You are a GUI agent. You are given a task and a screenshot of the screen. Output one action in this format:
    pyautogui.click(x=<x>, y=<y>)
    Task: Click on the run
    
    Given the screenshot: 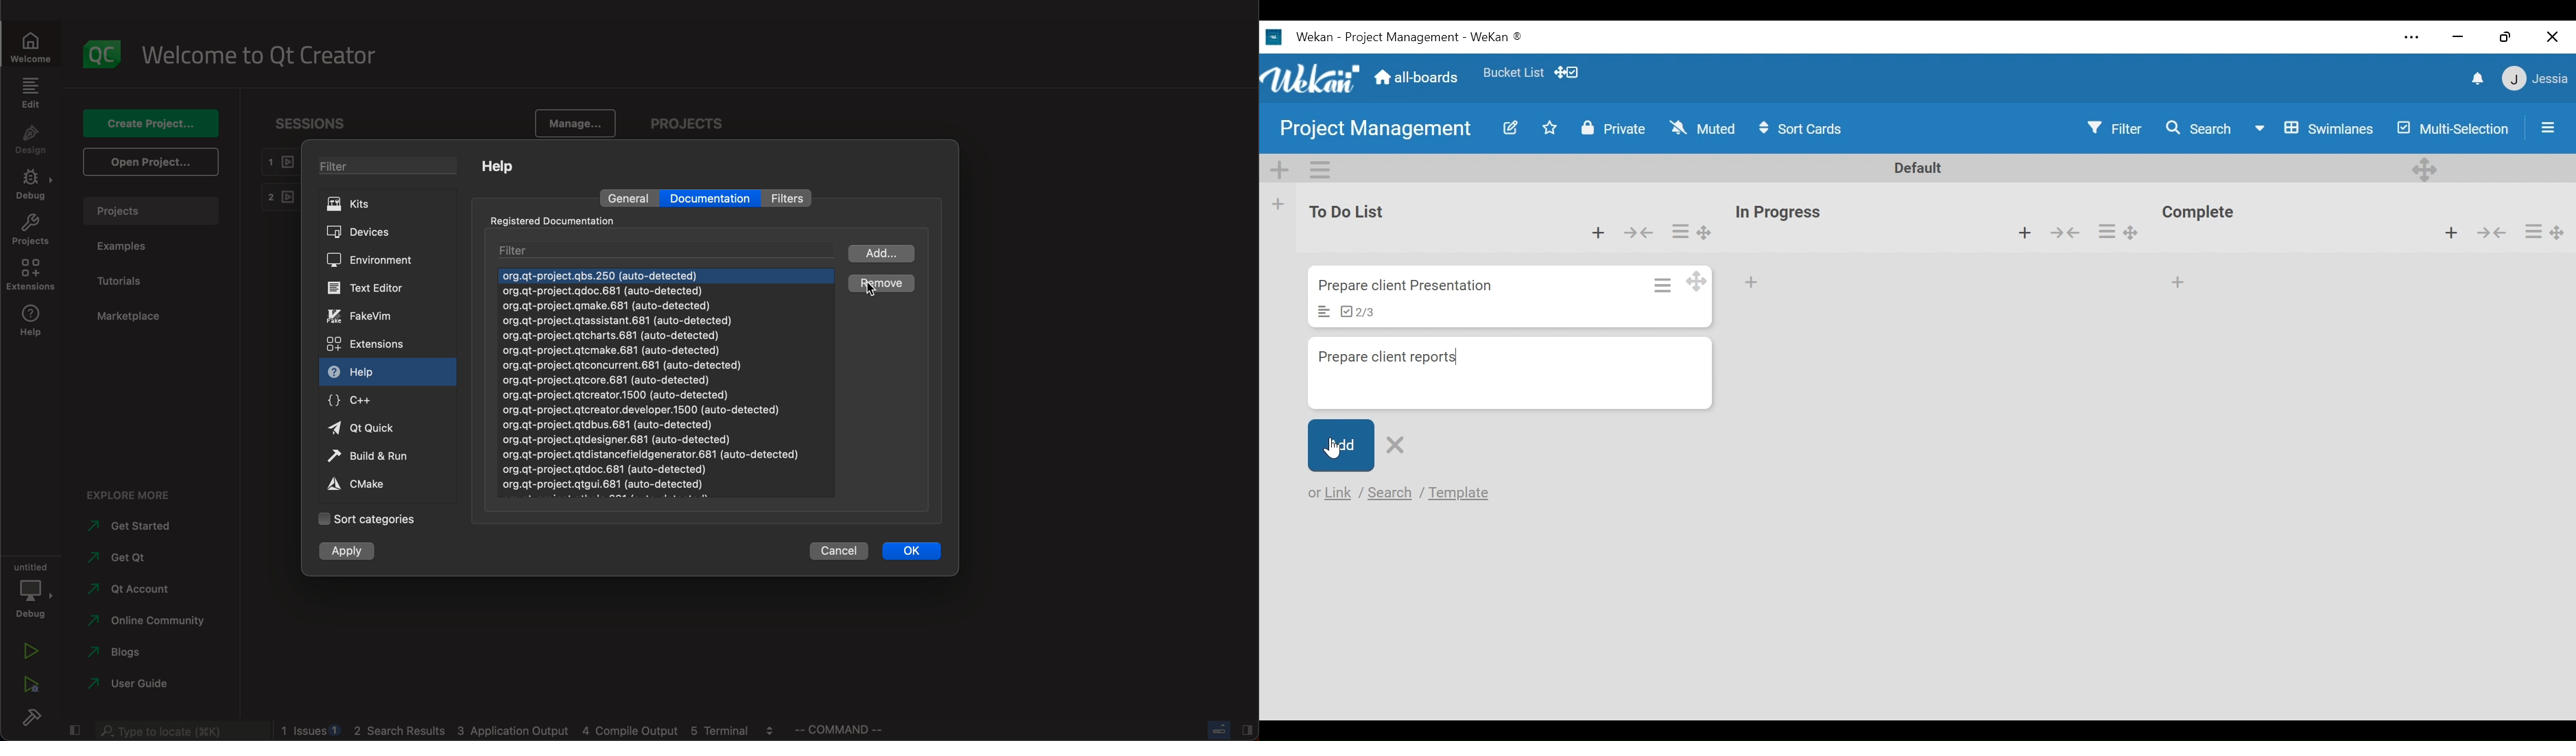 What is the action you would take?
    pyautogui.click(x=31, y=650)
    